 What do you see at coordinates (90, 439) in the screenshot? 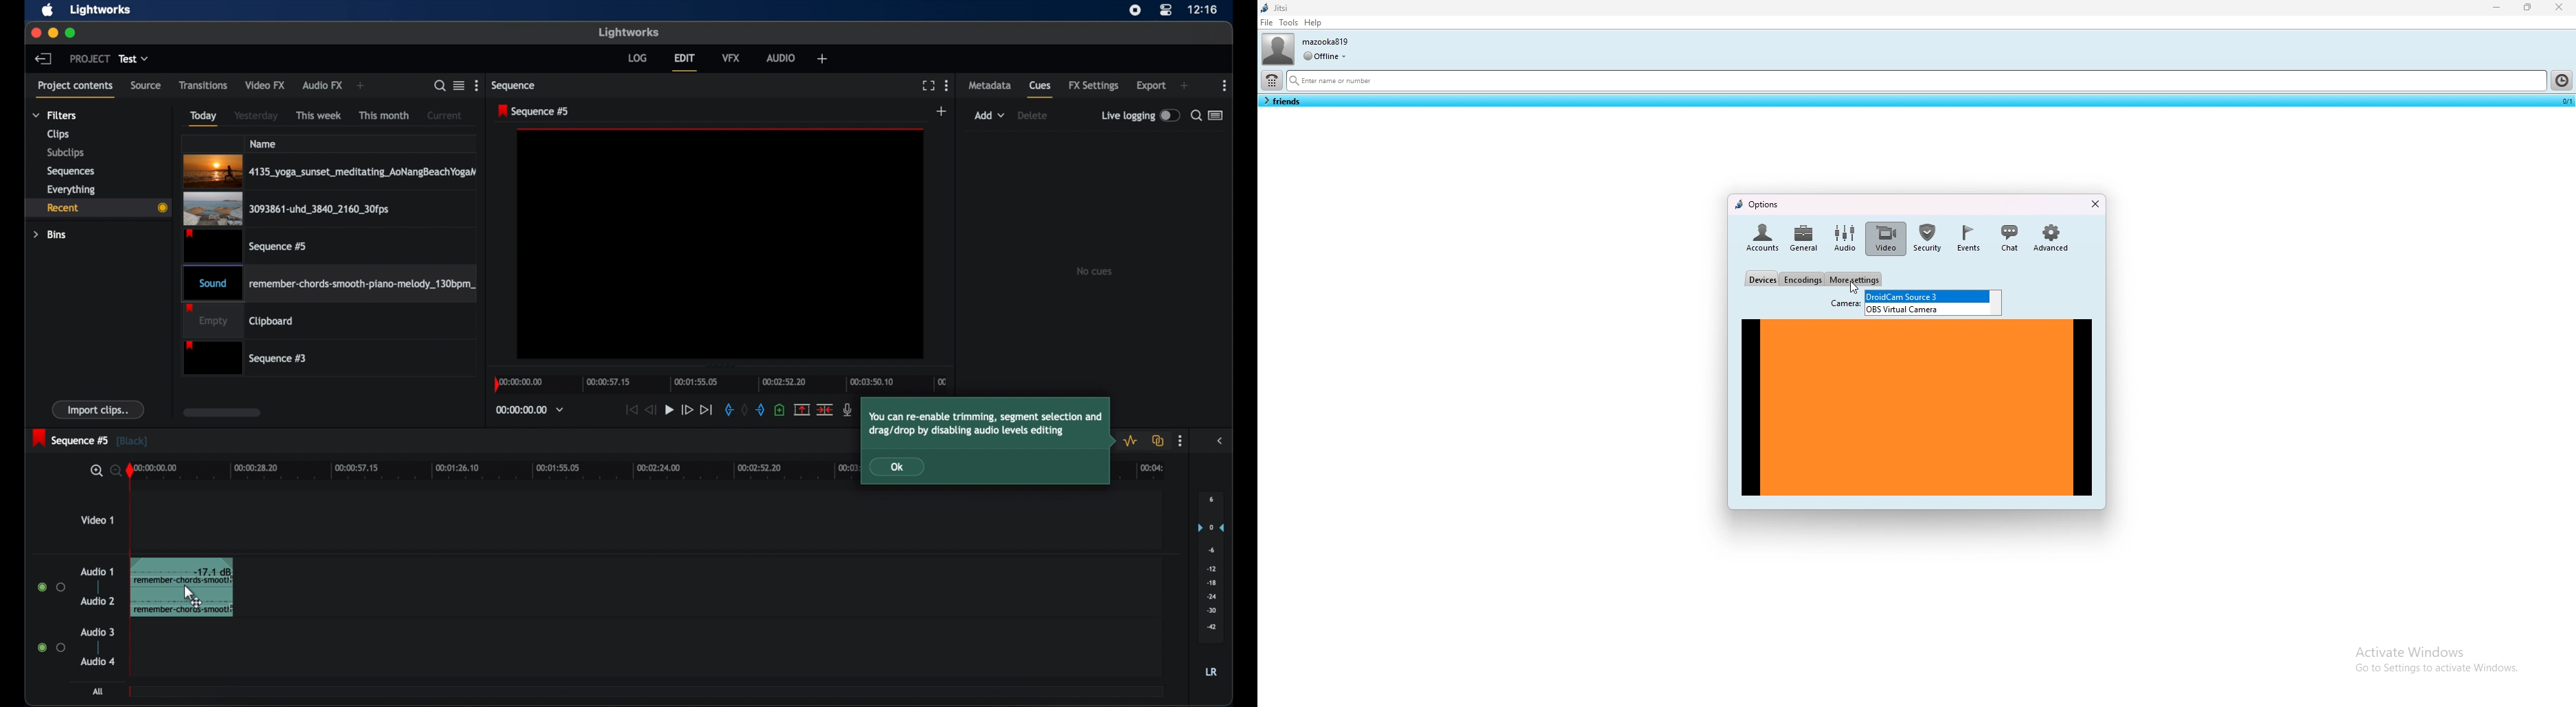
I see `sequence 5` at bounding box center [90, 439].